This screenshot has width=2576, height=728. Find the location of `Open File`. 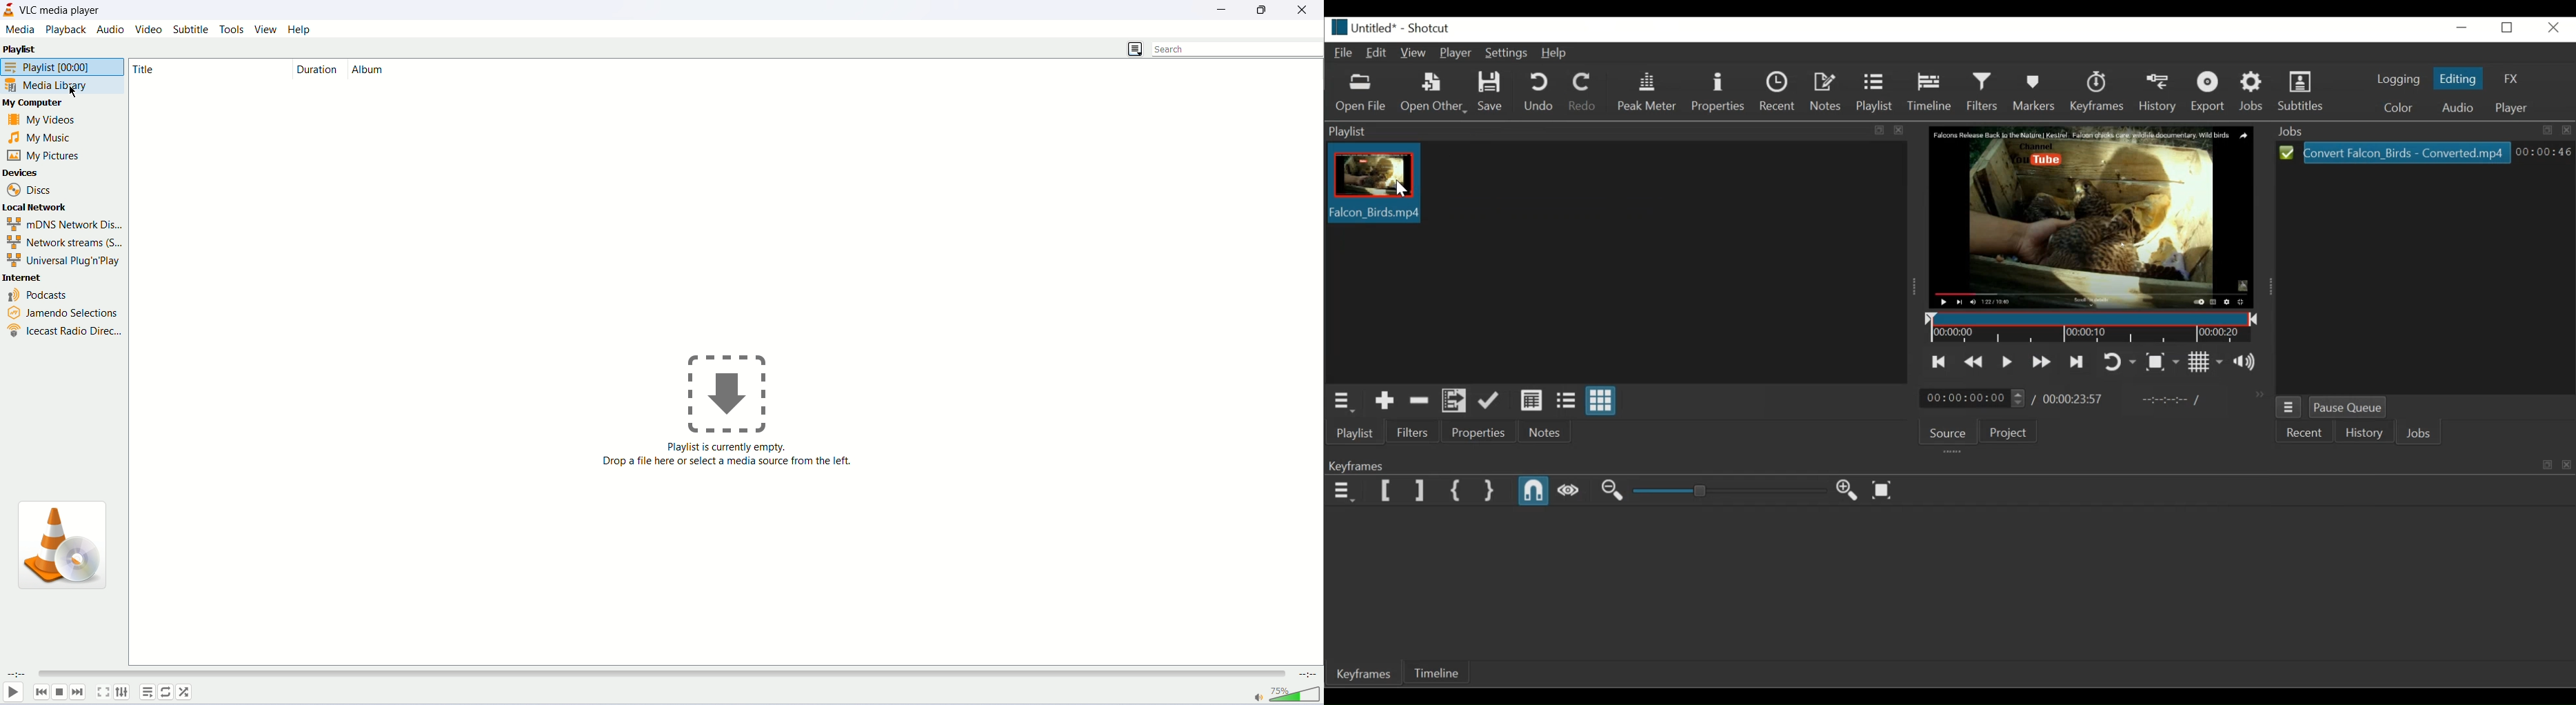

Open File is located at coordinates (1360, 93).